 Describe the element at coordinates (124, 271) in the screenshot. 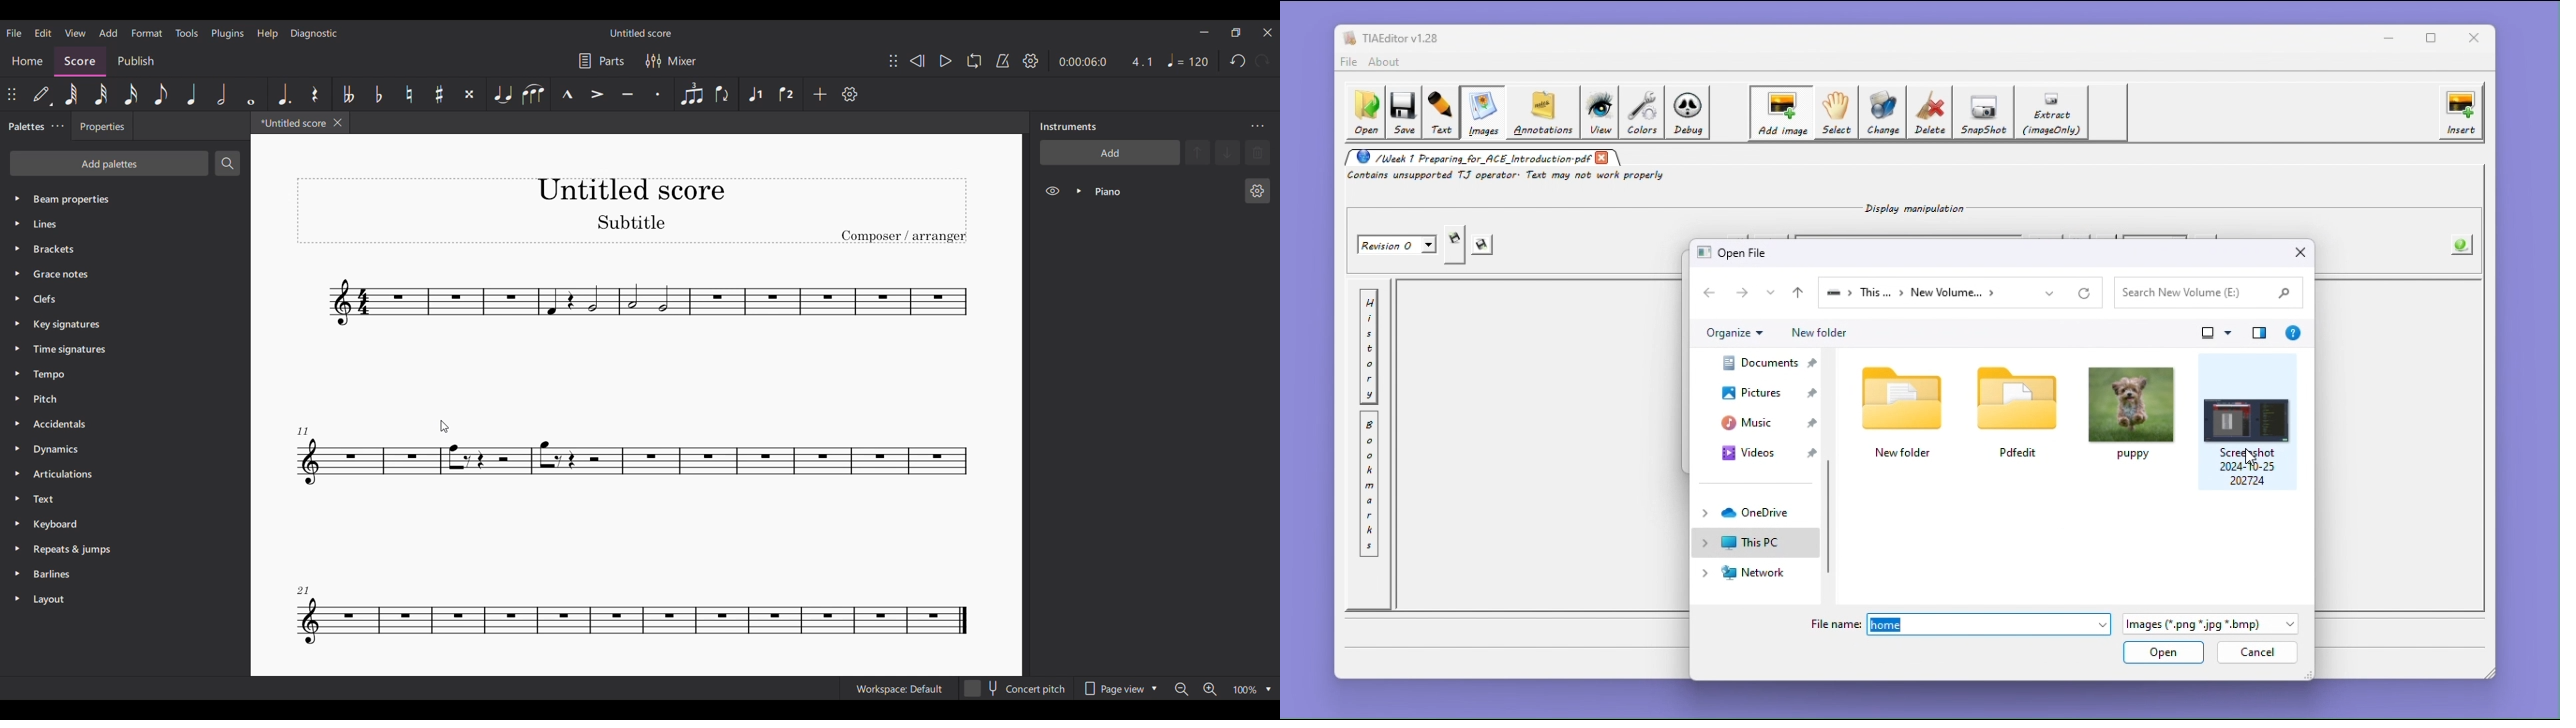

I see `Grace notes` at that location.